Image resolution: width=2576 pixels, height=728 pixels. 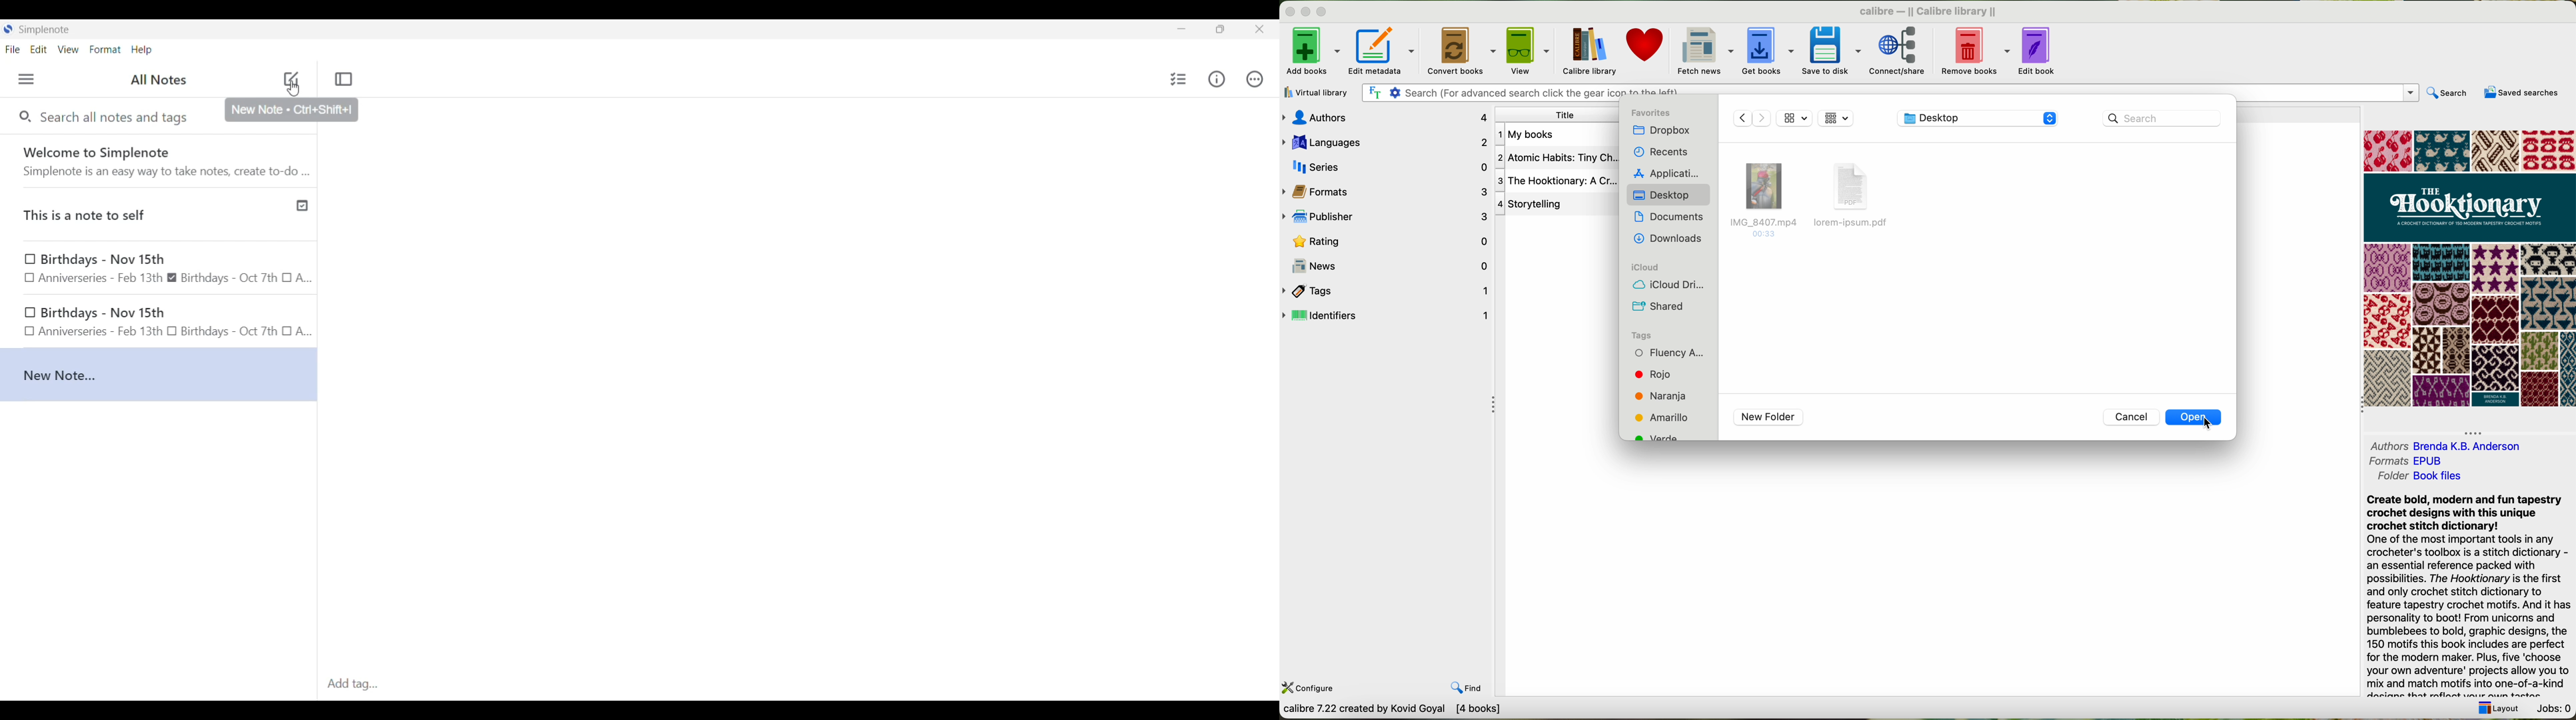 What do you see at coordinates (1653, 375) in the screenshot?
I see `red tag` at bounding box center [1653, 375].